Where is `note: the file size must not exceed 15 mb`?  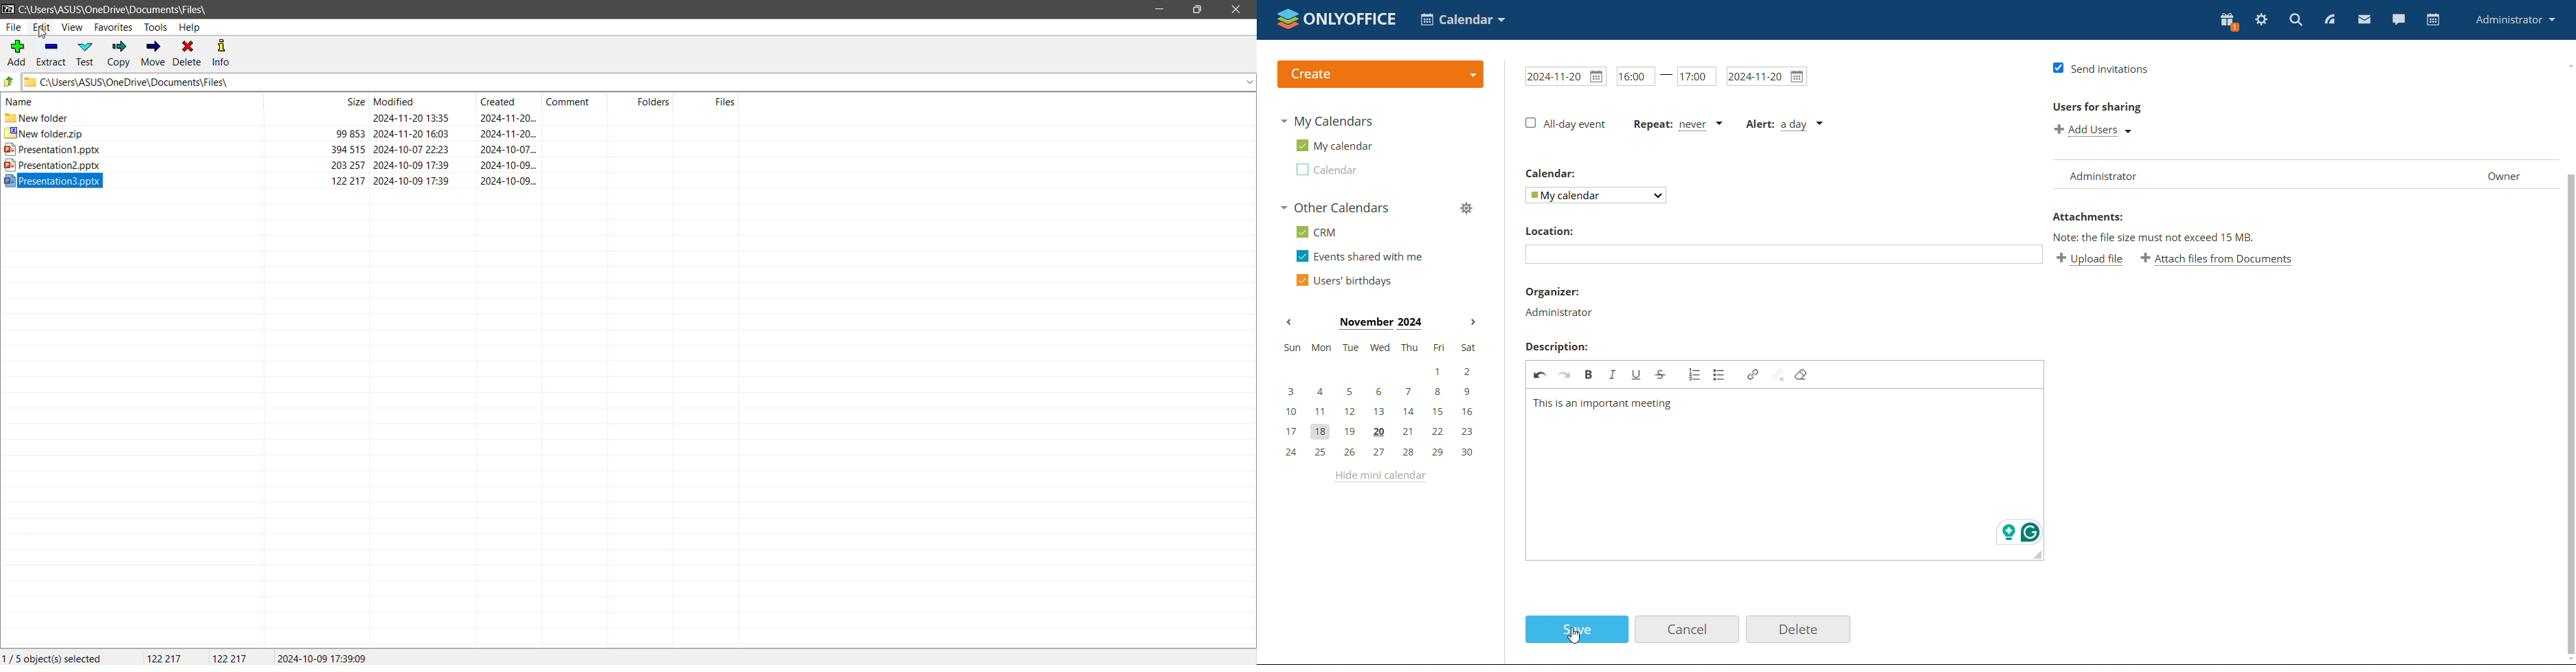
note: the file size must not exceed 15 mb is located at coordinates (2155, 238).